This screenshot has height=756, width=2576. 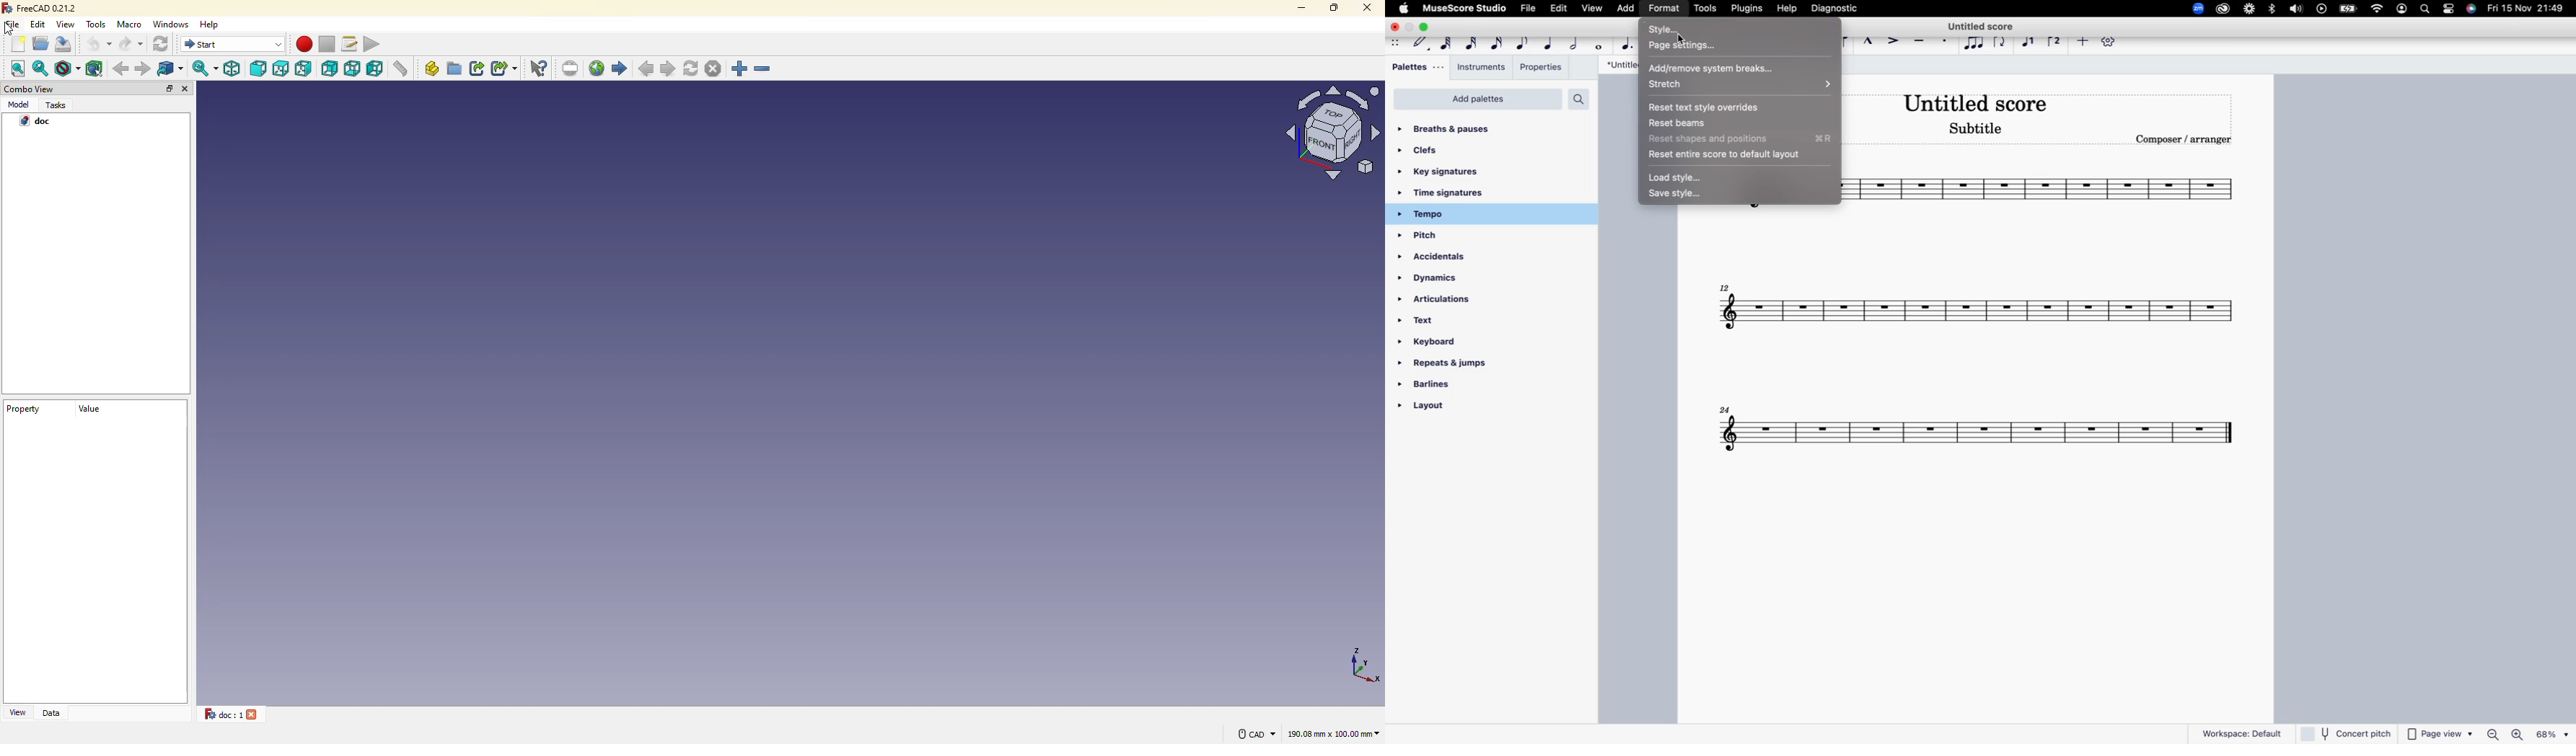 I want to click on add, so click(x=1628, y=9).